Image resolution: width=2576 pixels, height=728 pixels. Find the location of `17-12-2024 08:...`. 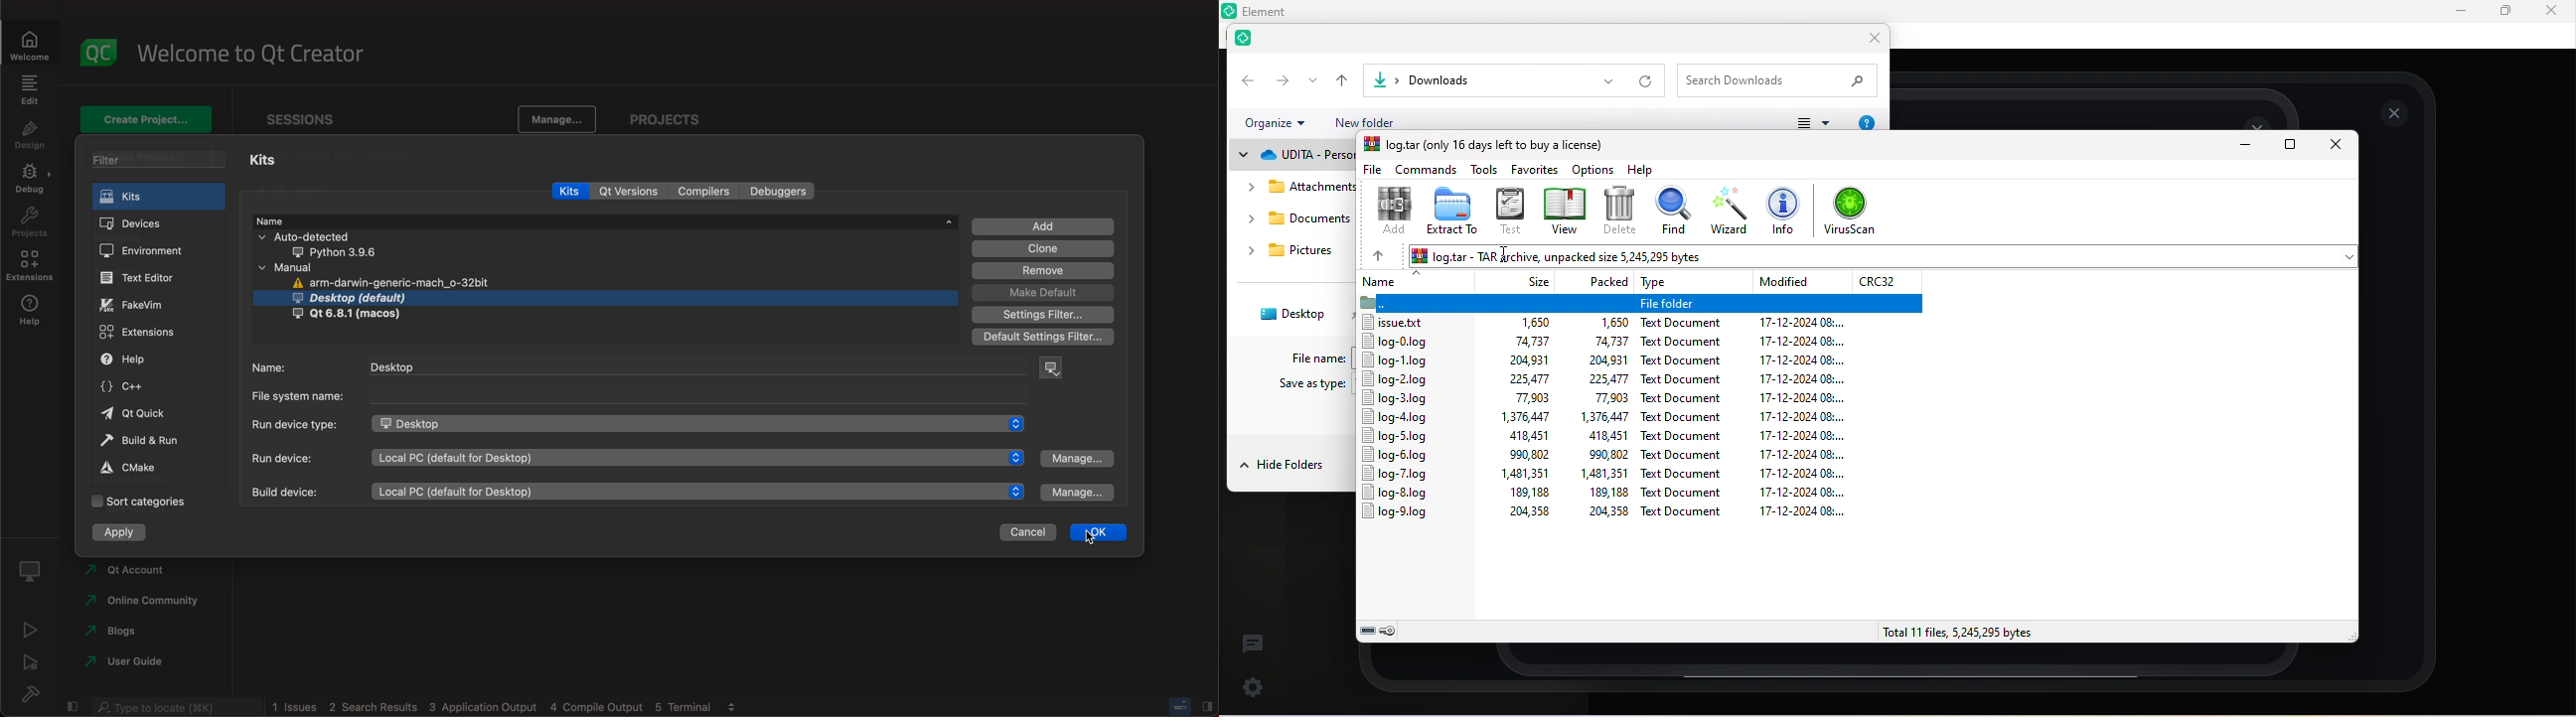

17-12-2024 08:... is located at coordinates (1804, 378).